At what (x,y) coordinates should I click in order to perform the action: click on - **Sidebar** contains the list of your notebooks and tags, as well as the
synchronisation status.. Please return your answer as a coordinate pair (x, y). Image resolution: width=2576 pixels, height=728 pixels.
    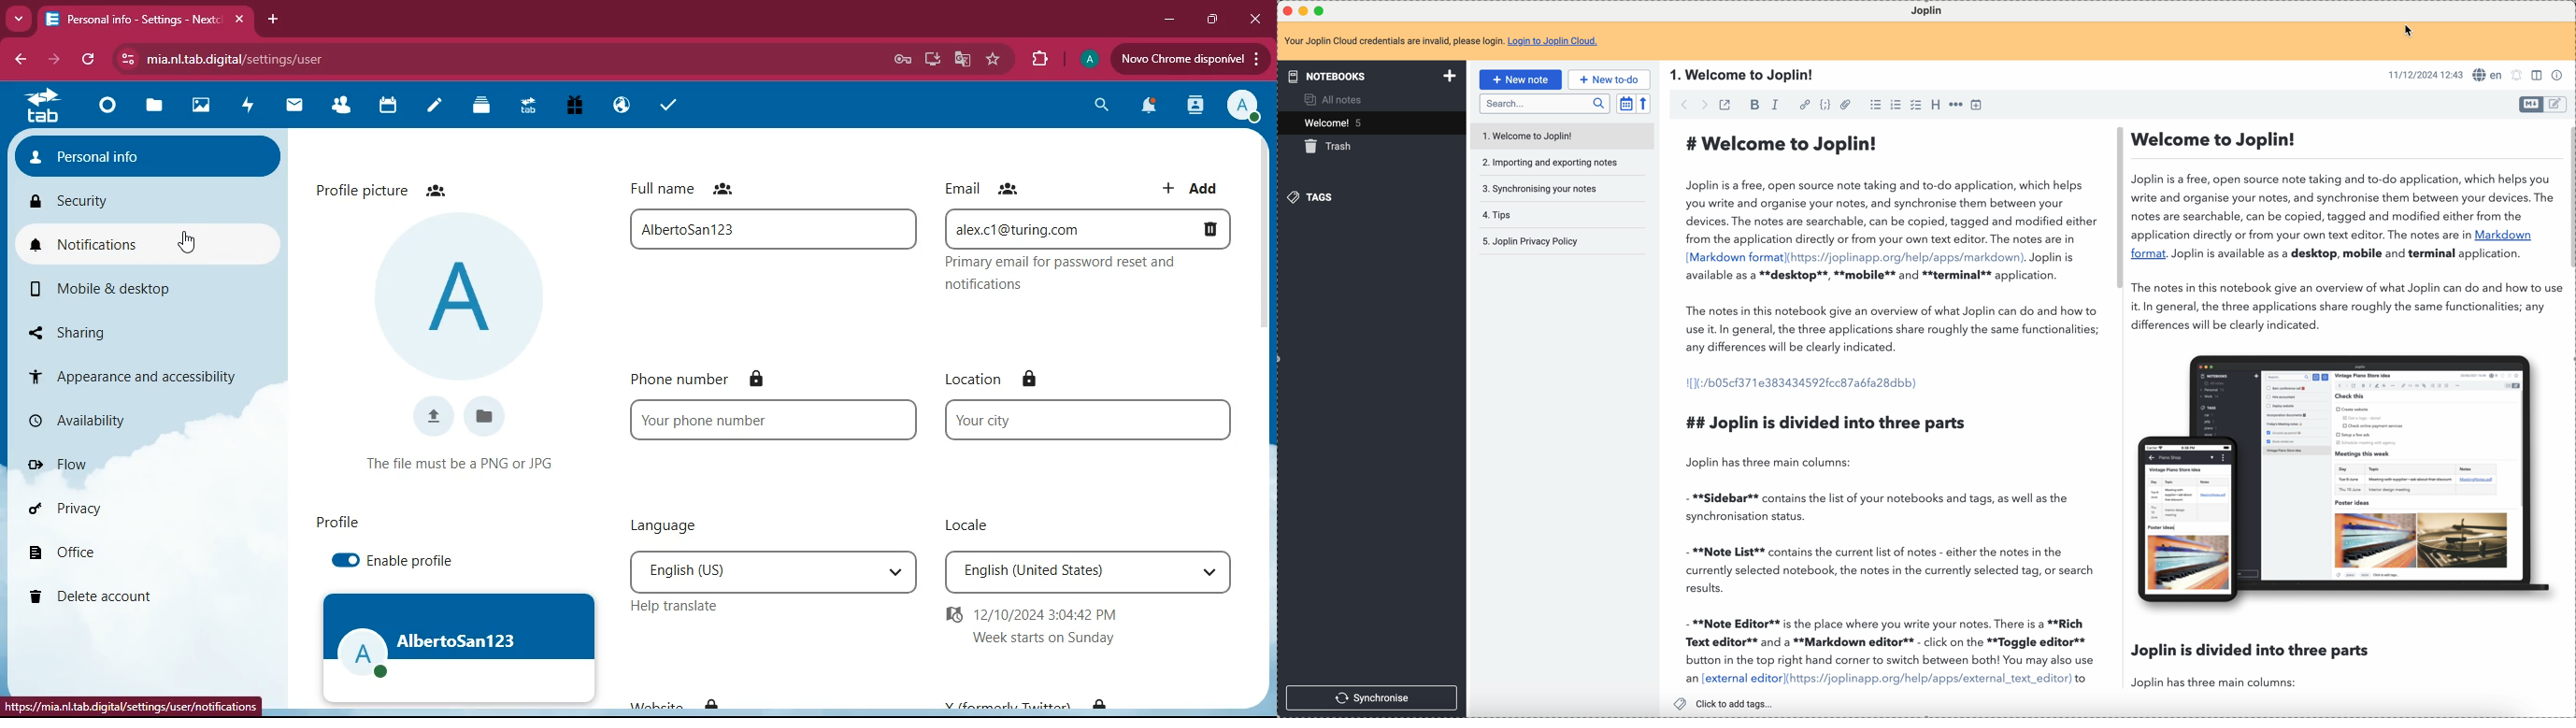
    Looking at the image, I should click on (1879, 507).